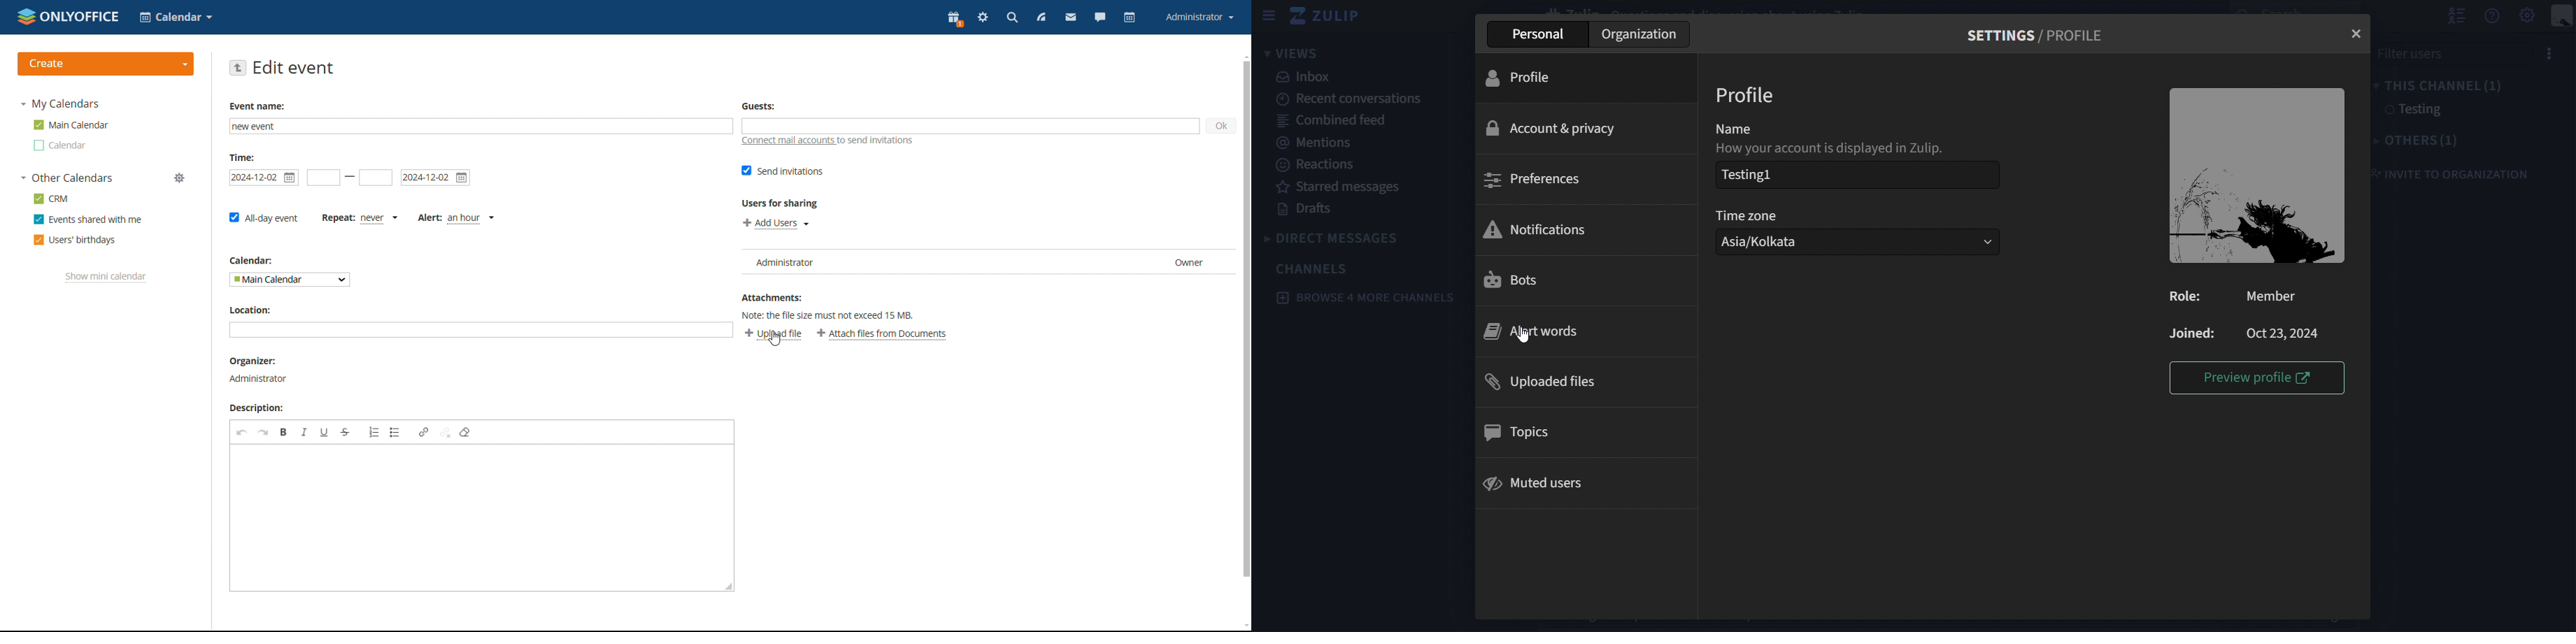  What do you see at coordinates (2287, 334) in the screenshot?
I see ` Oct23,2024` at bounding box center [2287, 334].